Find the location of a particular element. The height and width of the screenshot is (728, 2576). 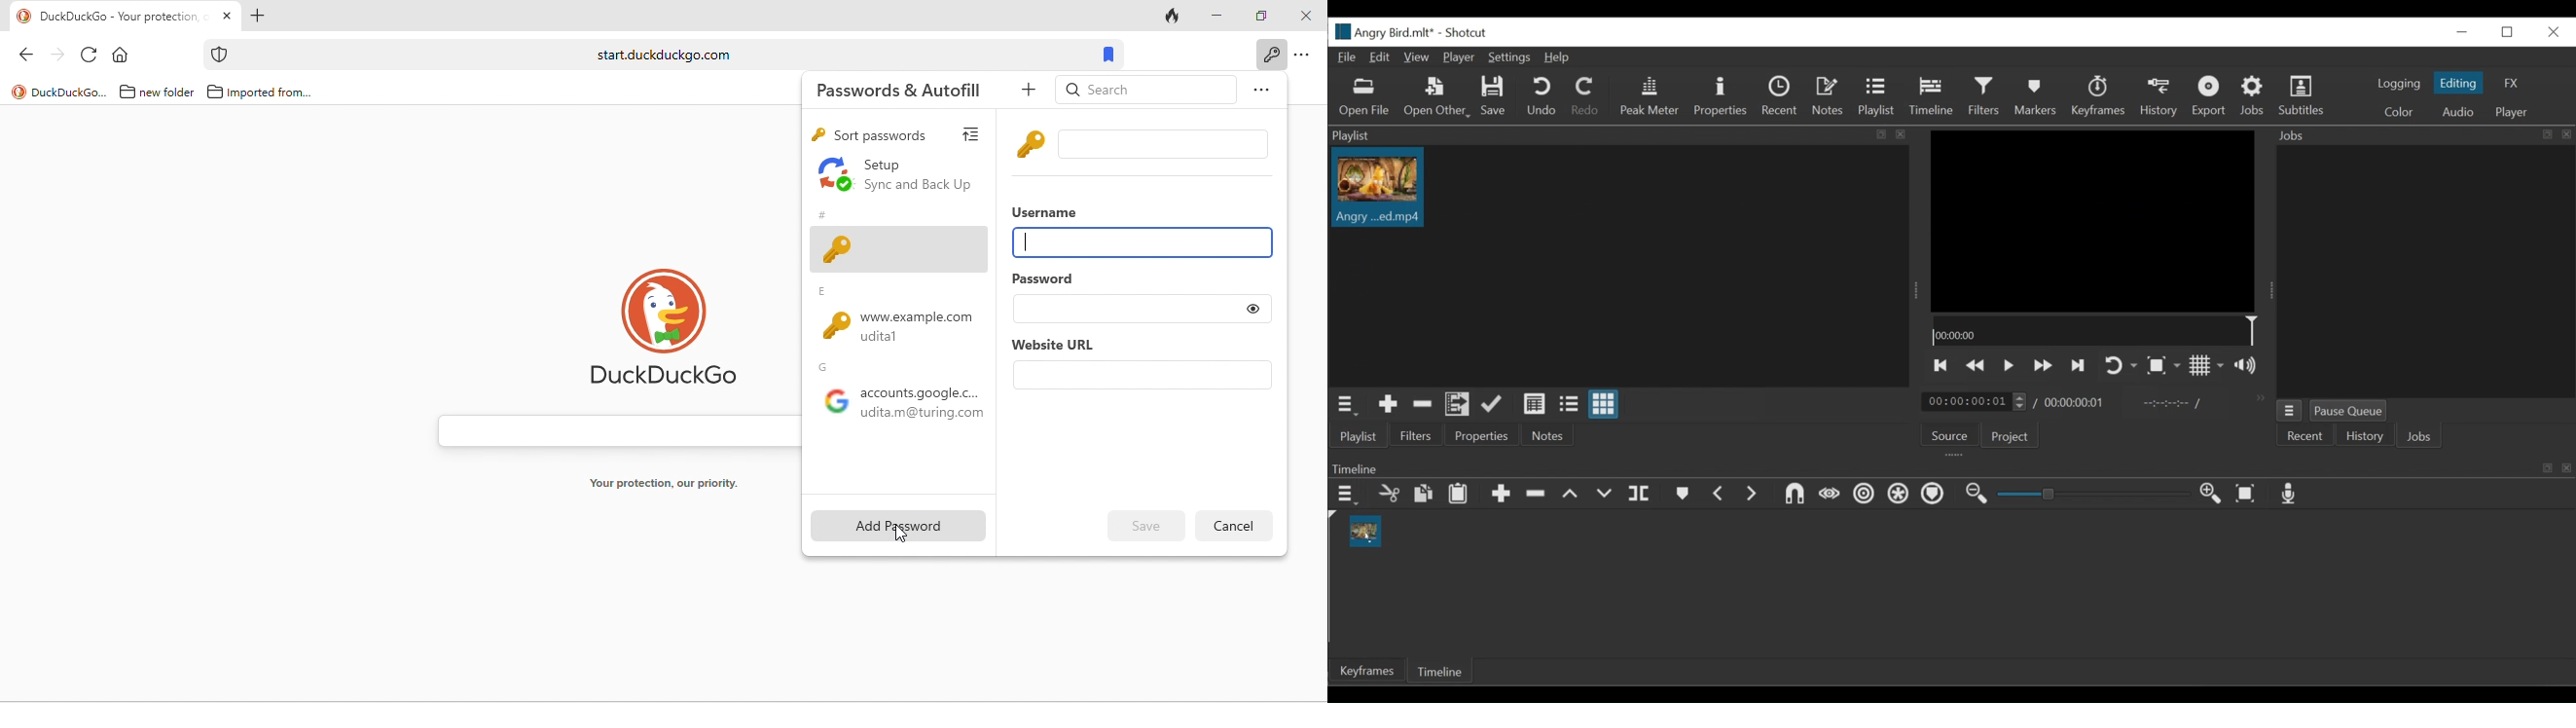

Lift is located at coordinates (1570, 494).